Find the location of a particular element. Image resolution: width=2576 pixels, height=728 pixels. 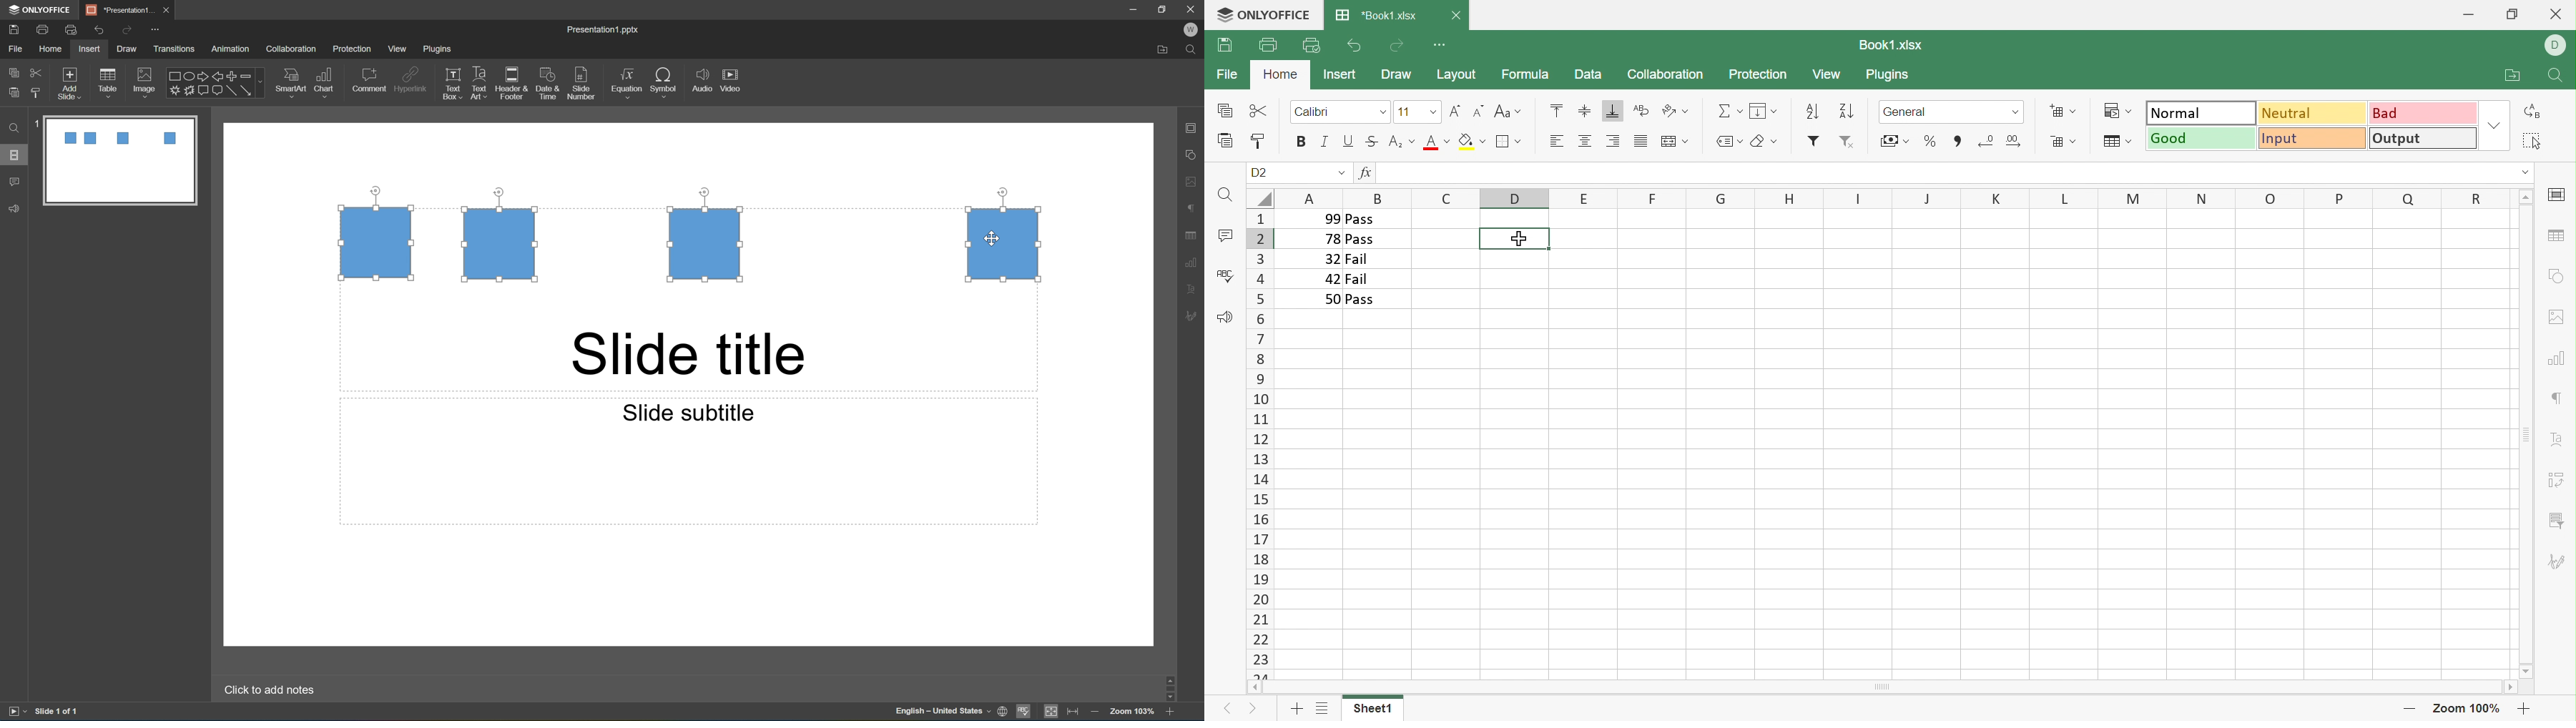

header & footer is located at coordinates (513, 84).